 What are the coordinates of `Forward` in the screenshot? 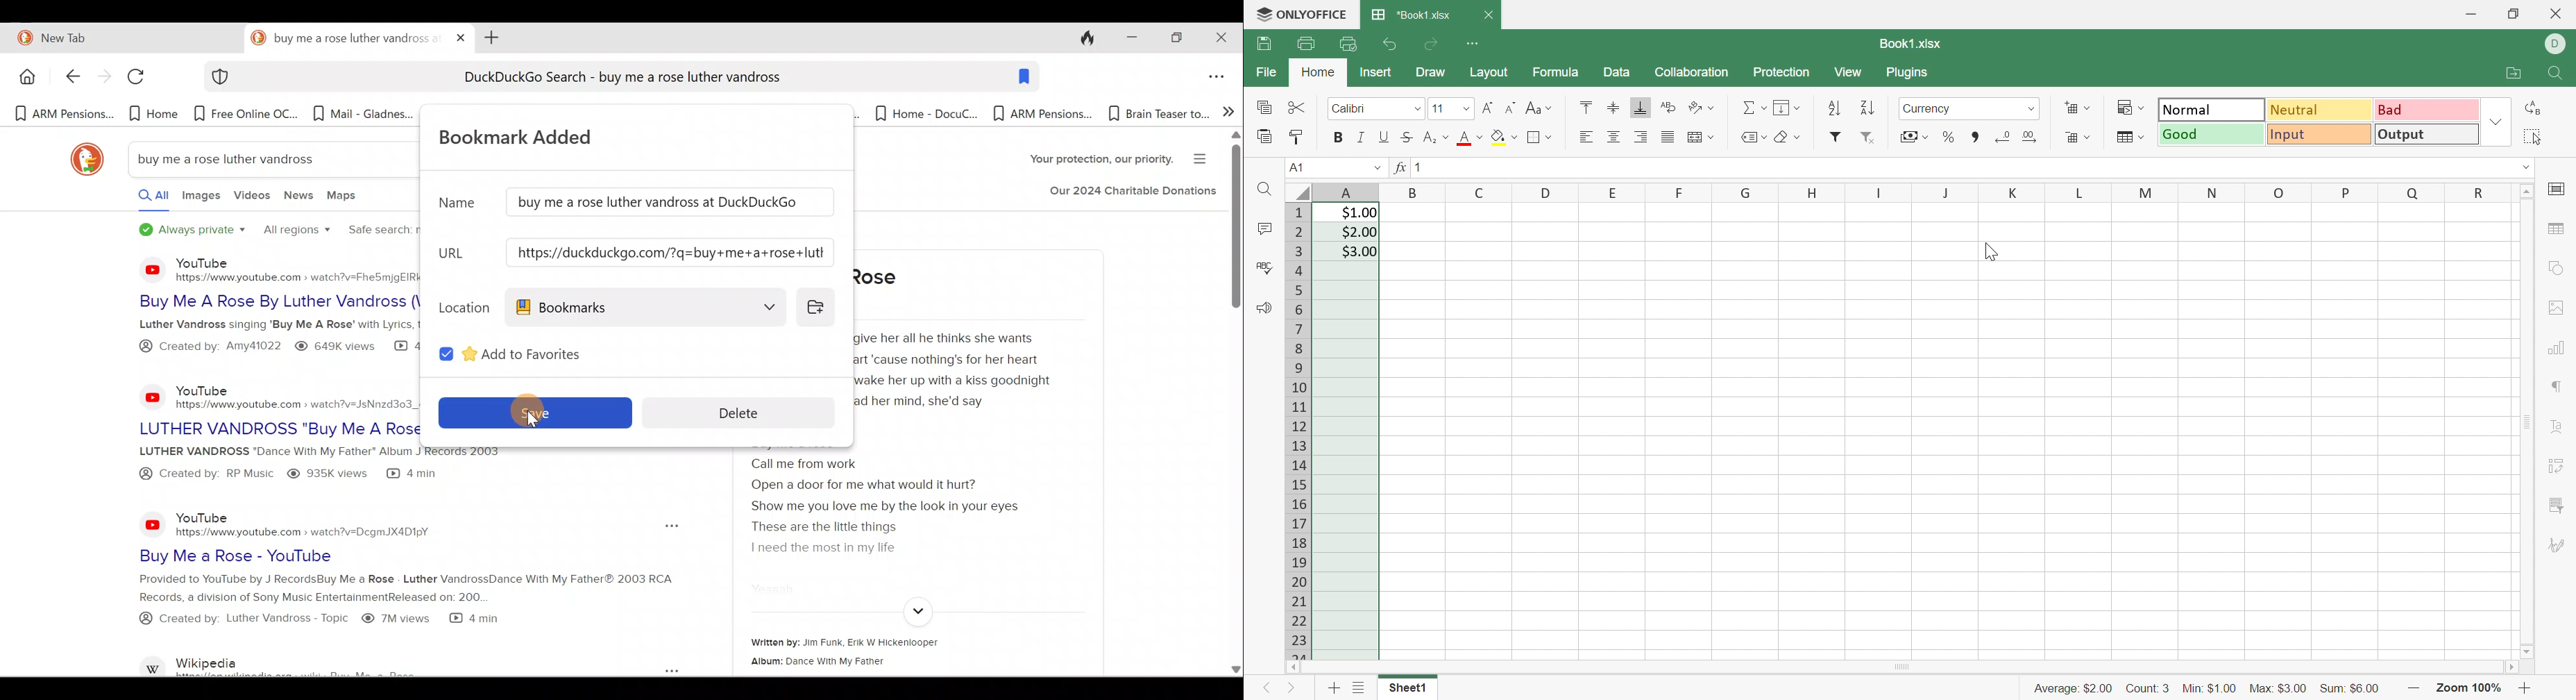 It's located at (102, 78).